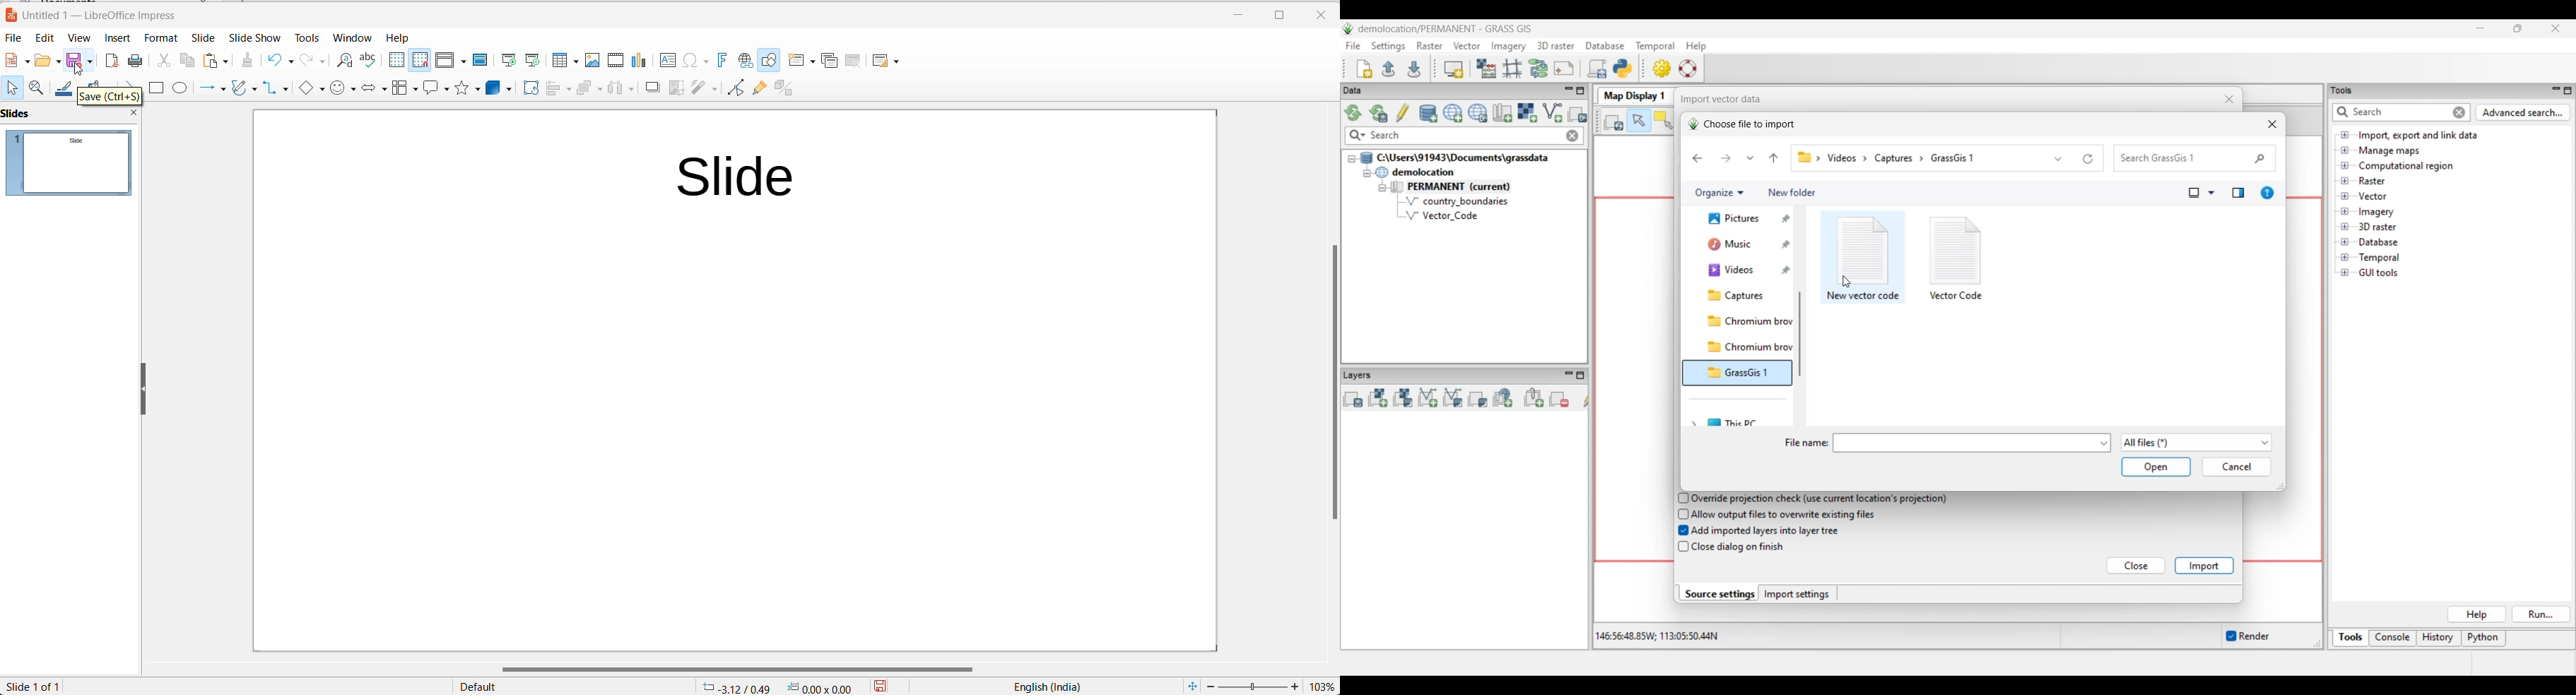 The height and width of the screenshot is (700, 2576). I want to click on Add group, so click(1534, 398).